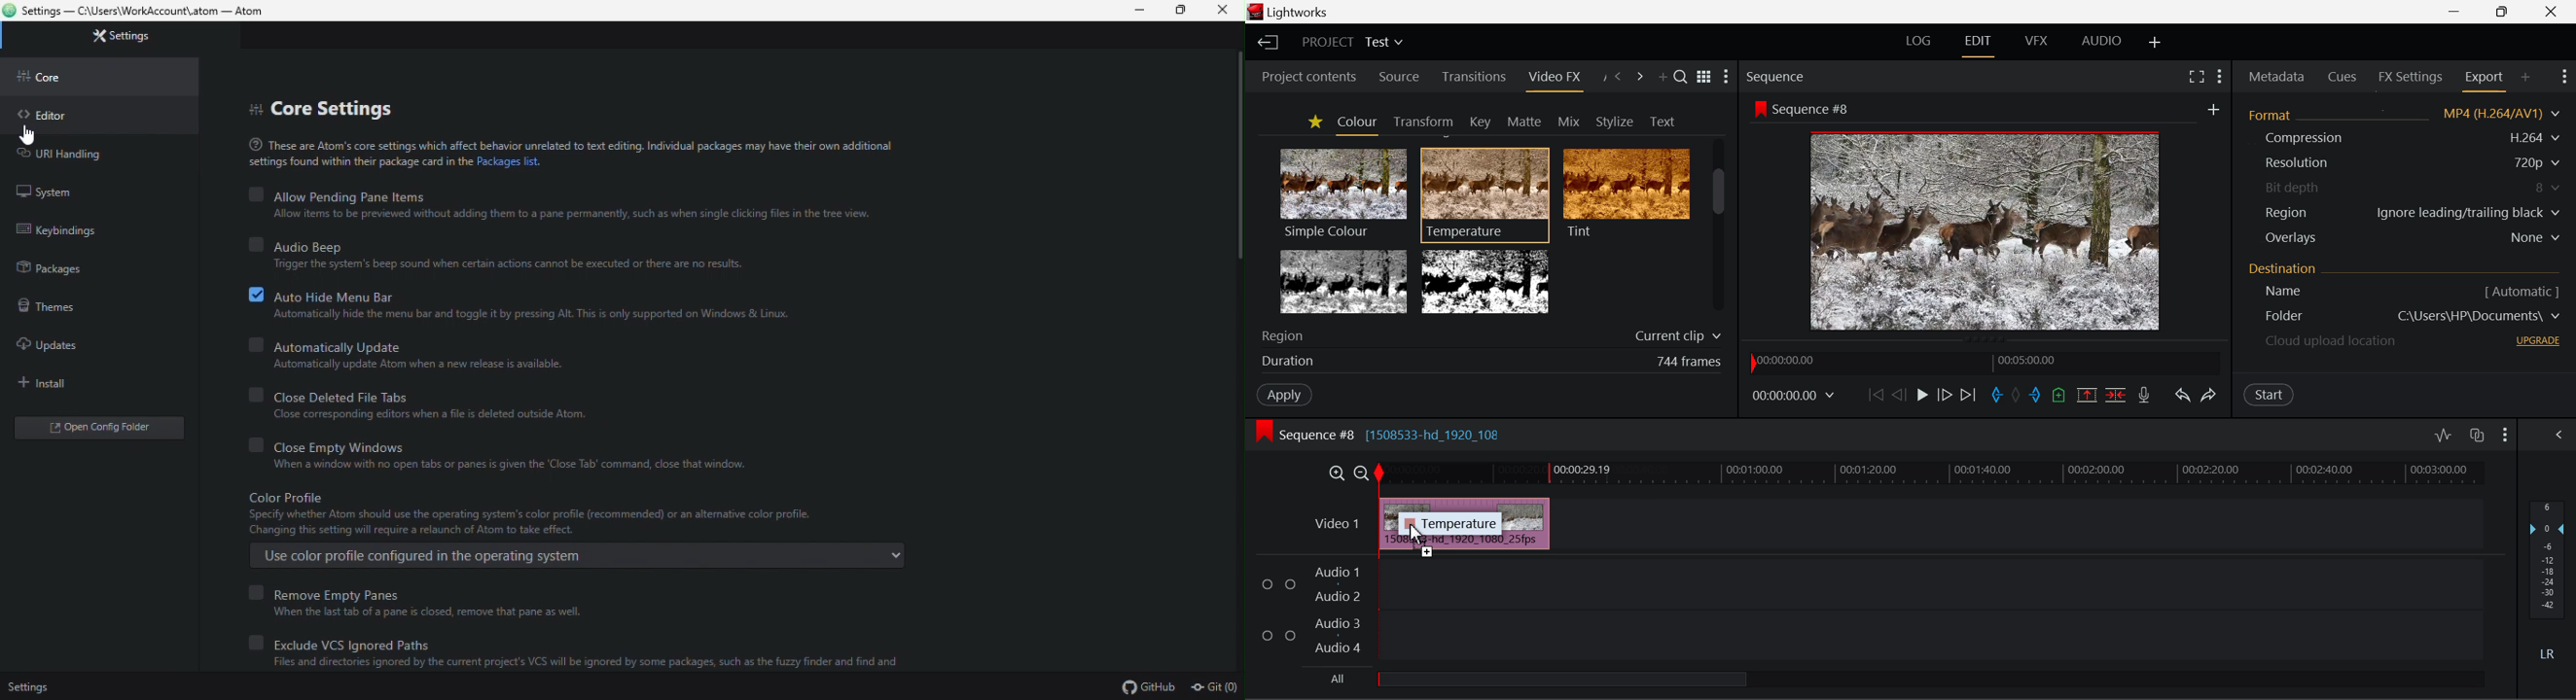 The width and height of the screenshot is (2576, 700). Describe the element at coordinates (69, 383) in the screenshot. I see `Install` at that location.